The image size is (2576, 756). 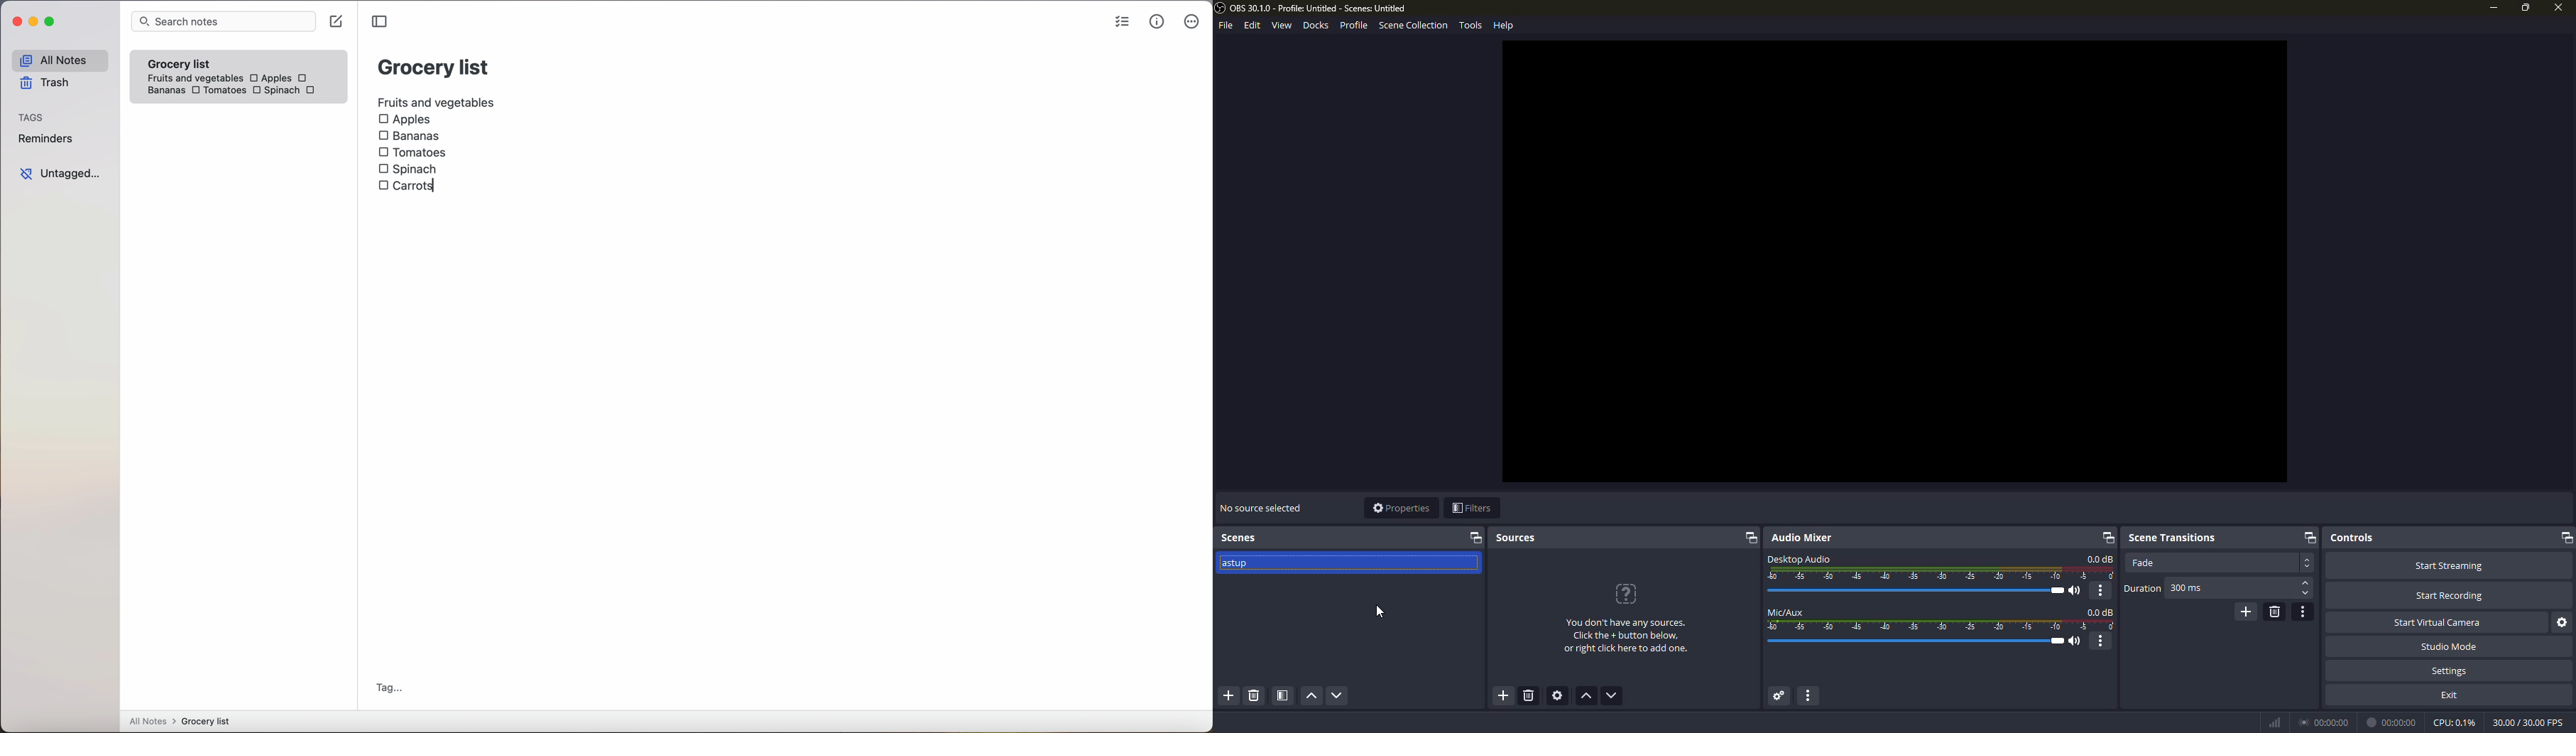 I want to click on properties, so click(x=1401, y=508).